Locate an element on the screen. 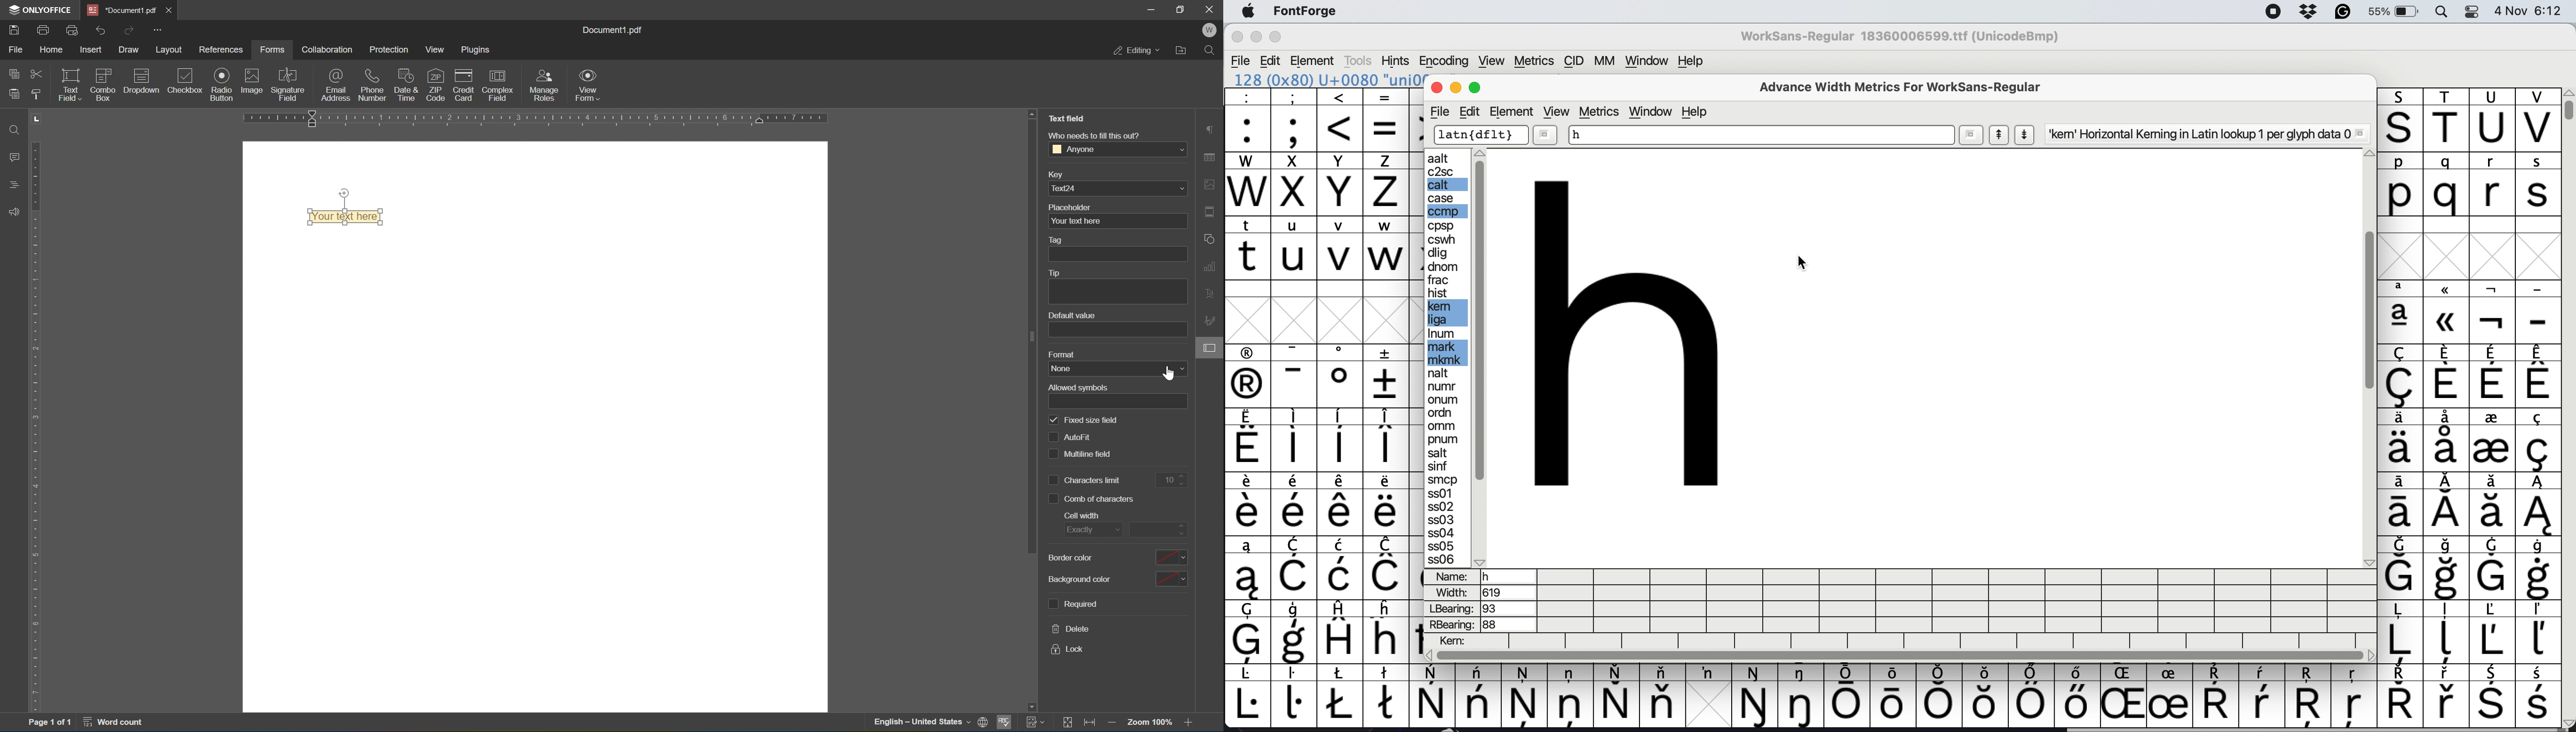  layout is located at coordinates (171, 50).